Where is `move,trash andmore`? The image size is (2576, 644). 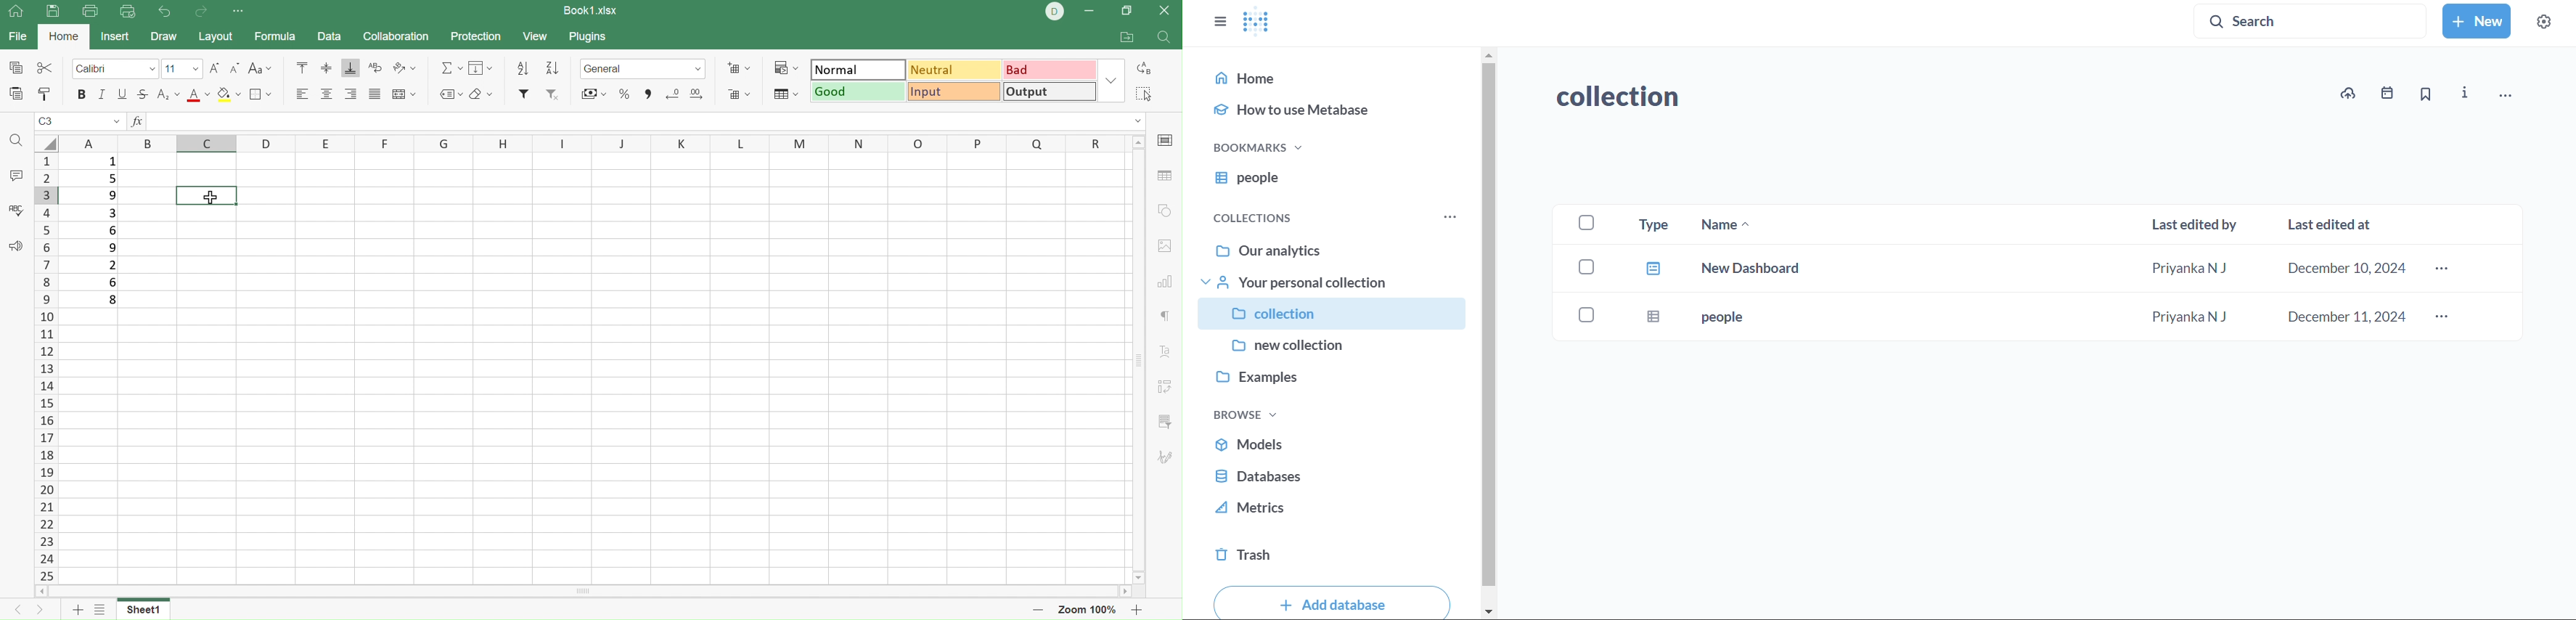
move,trash andmore is located at coordinates (2507, 96).